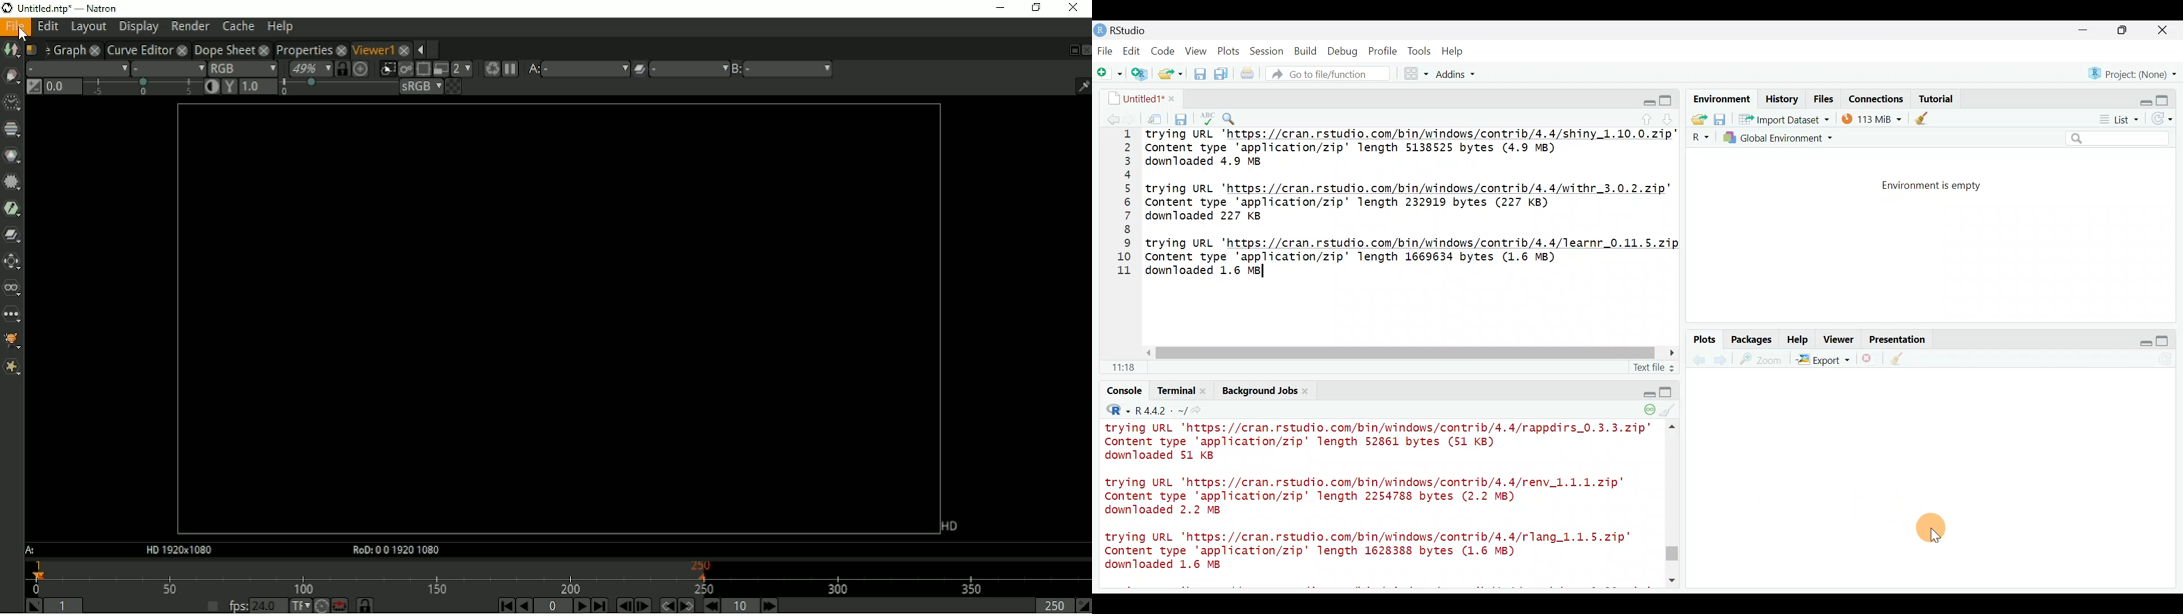  What do you see at coordinates (1782, 98) in the screenshot?
I see `History` at bounding box center [1782, 98].